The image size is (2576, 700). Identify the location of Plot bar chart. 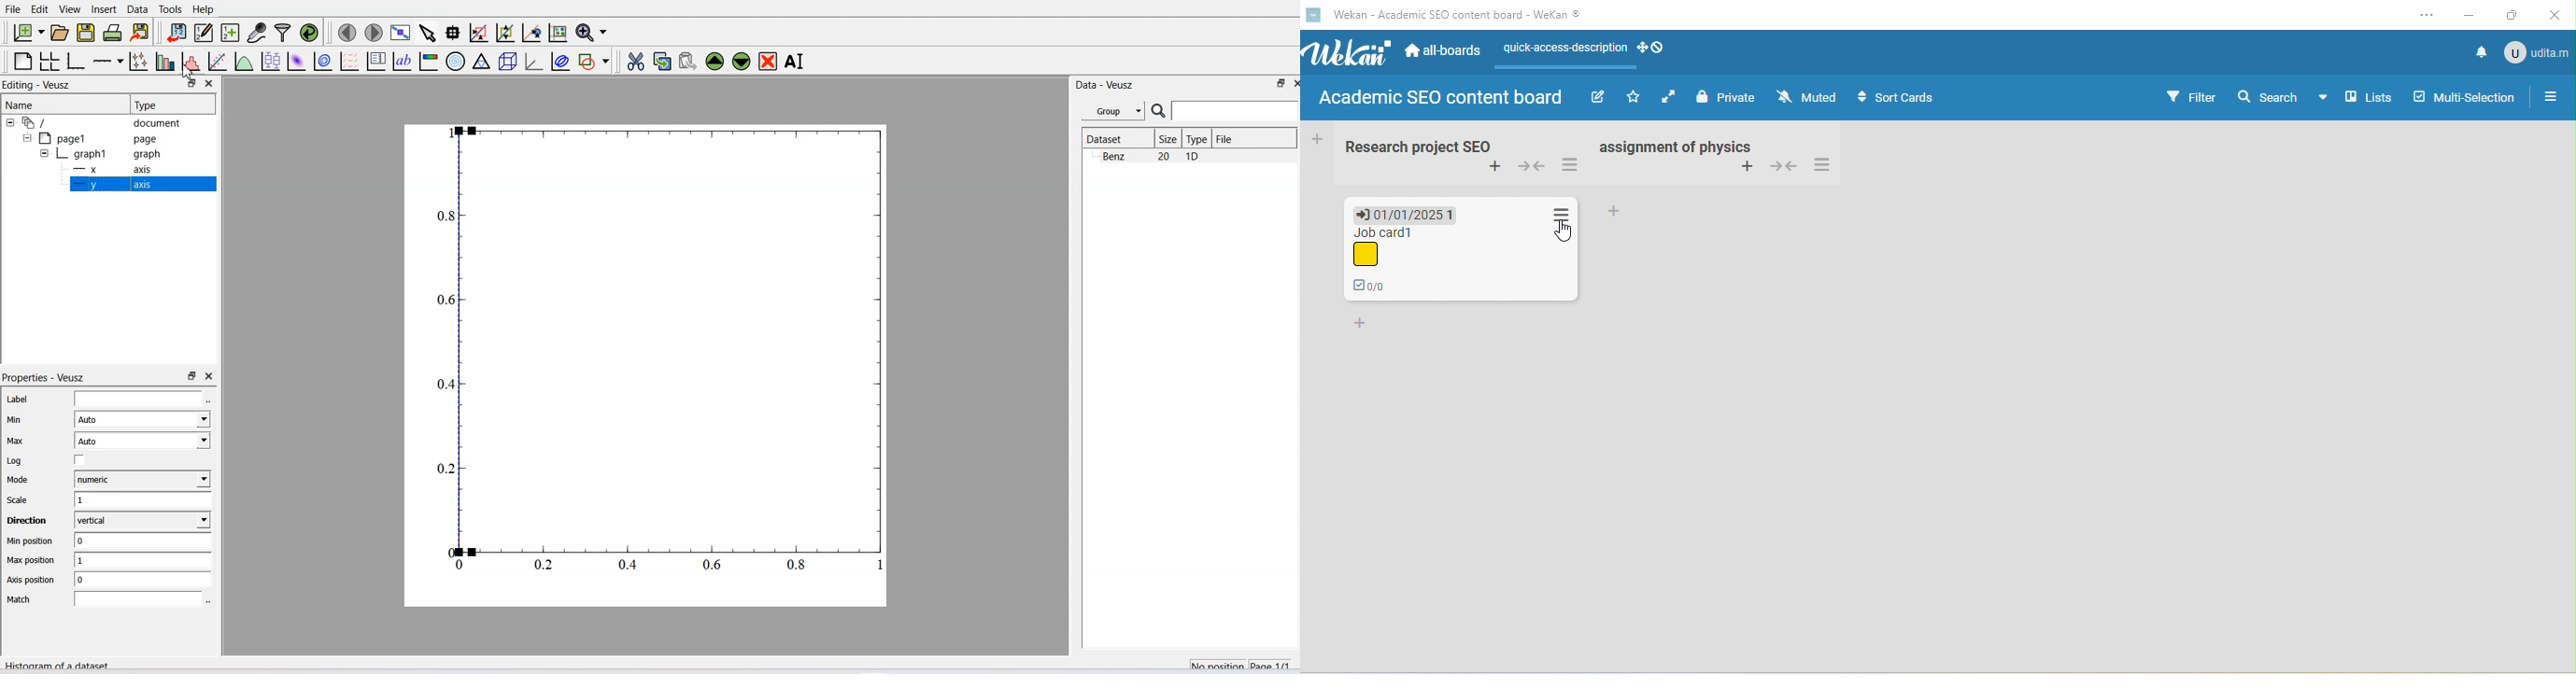
(166, 61).